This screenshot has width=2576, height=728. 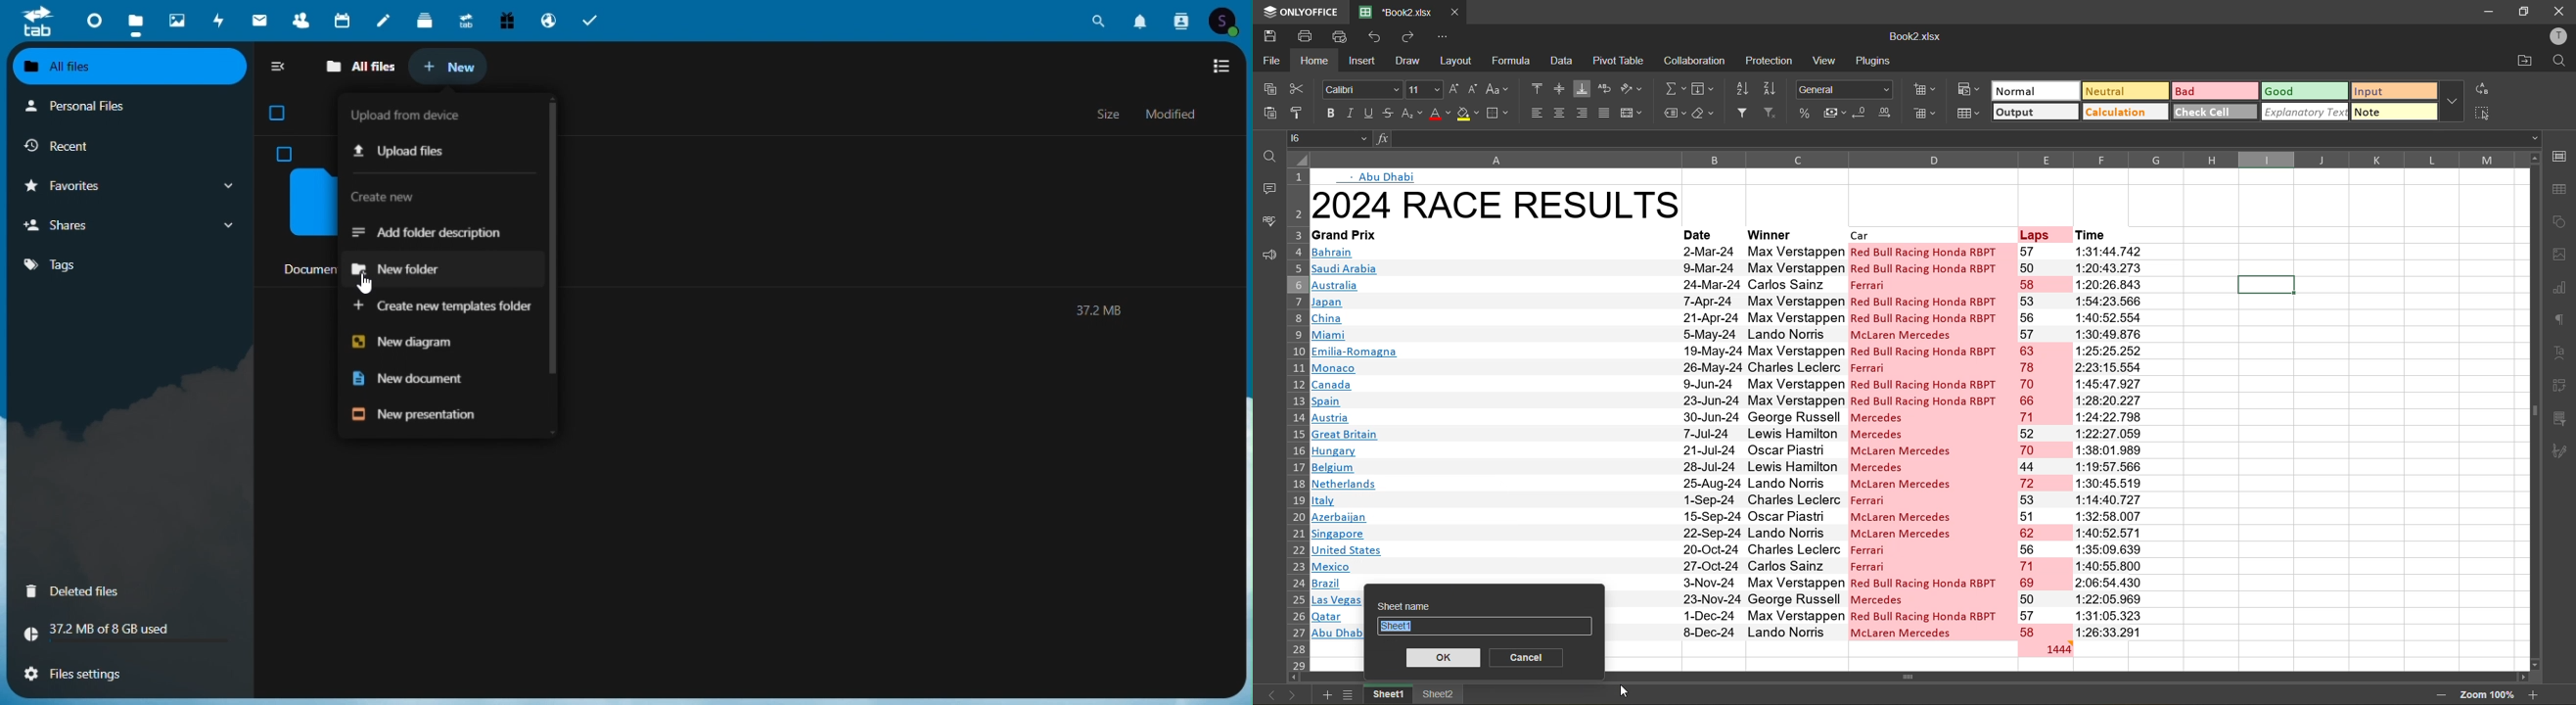 I want to click on country, so click(x=1493, y=414).